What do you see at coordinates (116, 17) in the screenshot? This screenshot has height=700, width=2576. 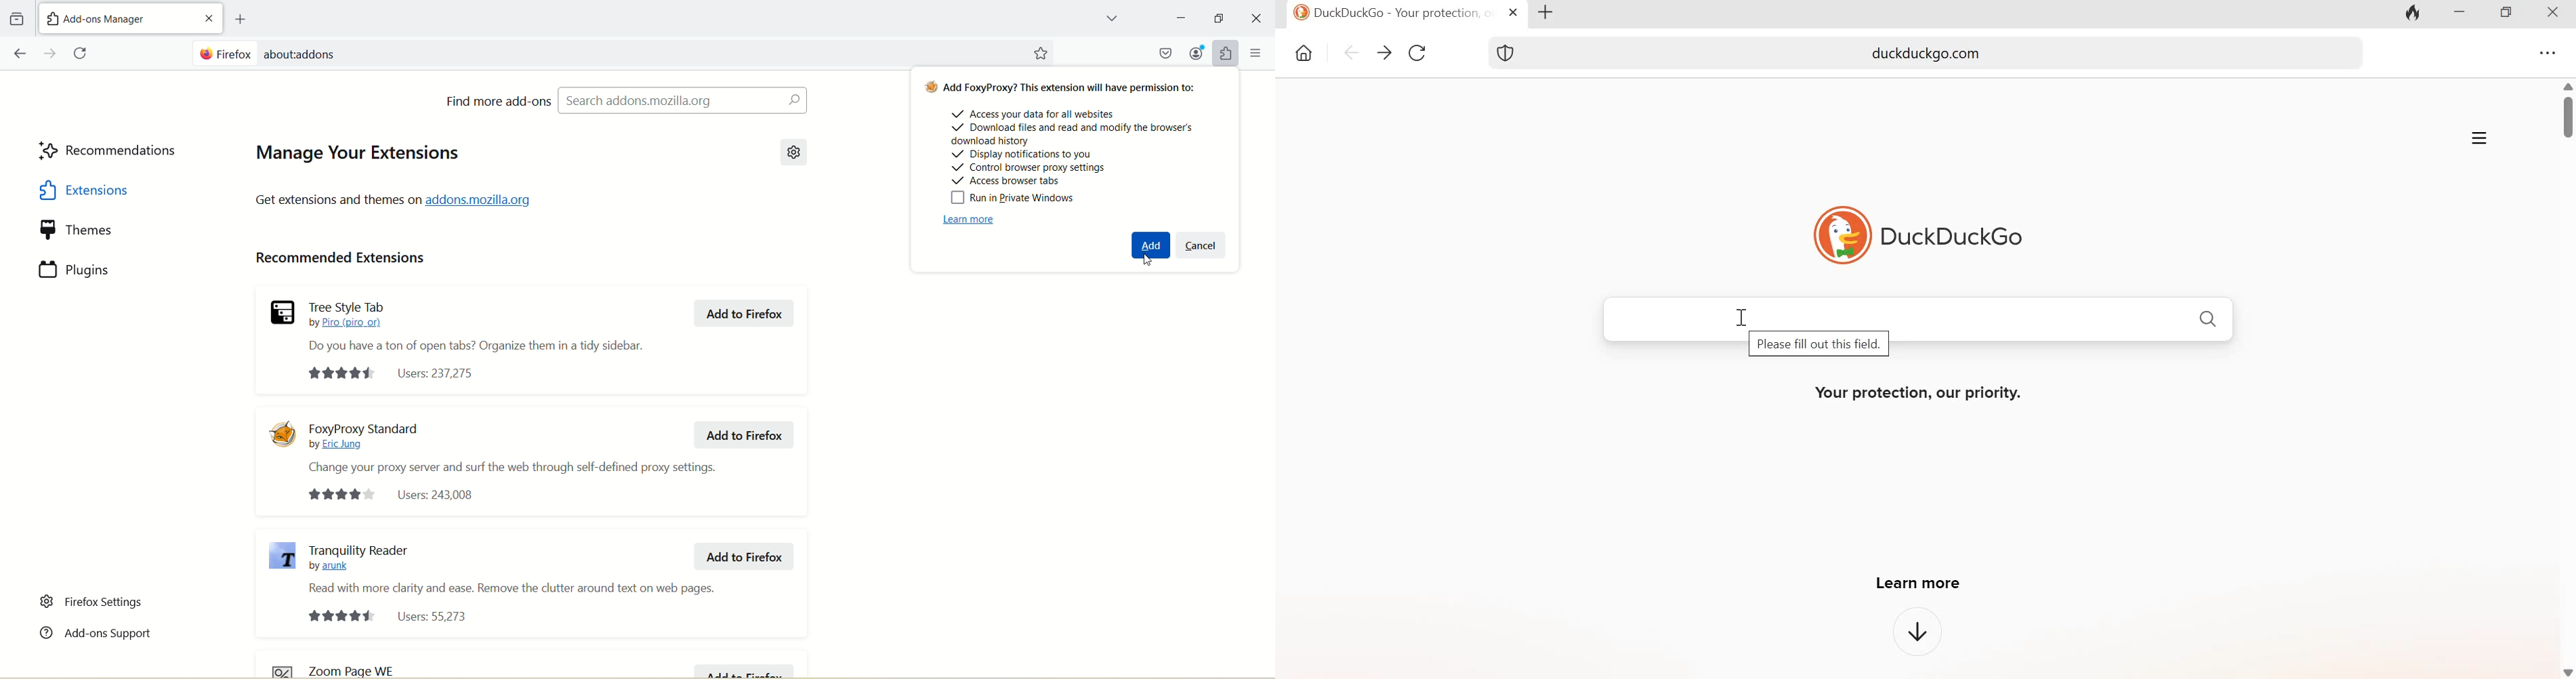 I see `New Tab` at bounding box center [116, 17].